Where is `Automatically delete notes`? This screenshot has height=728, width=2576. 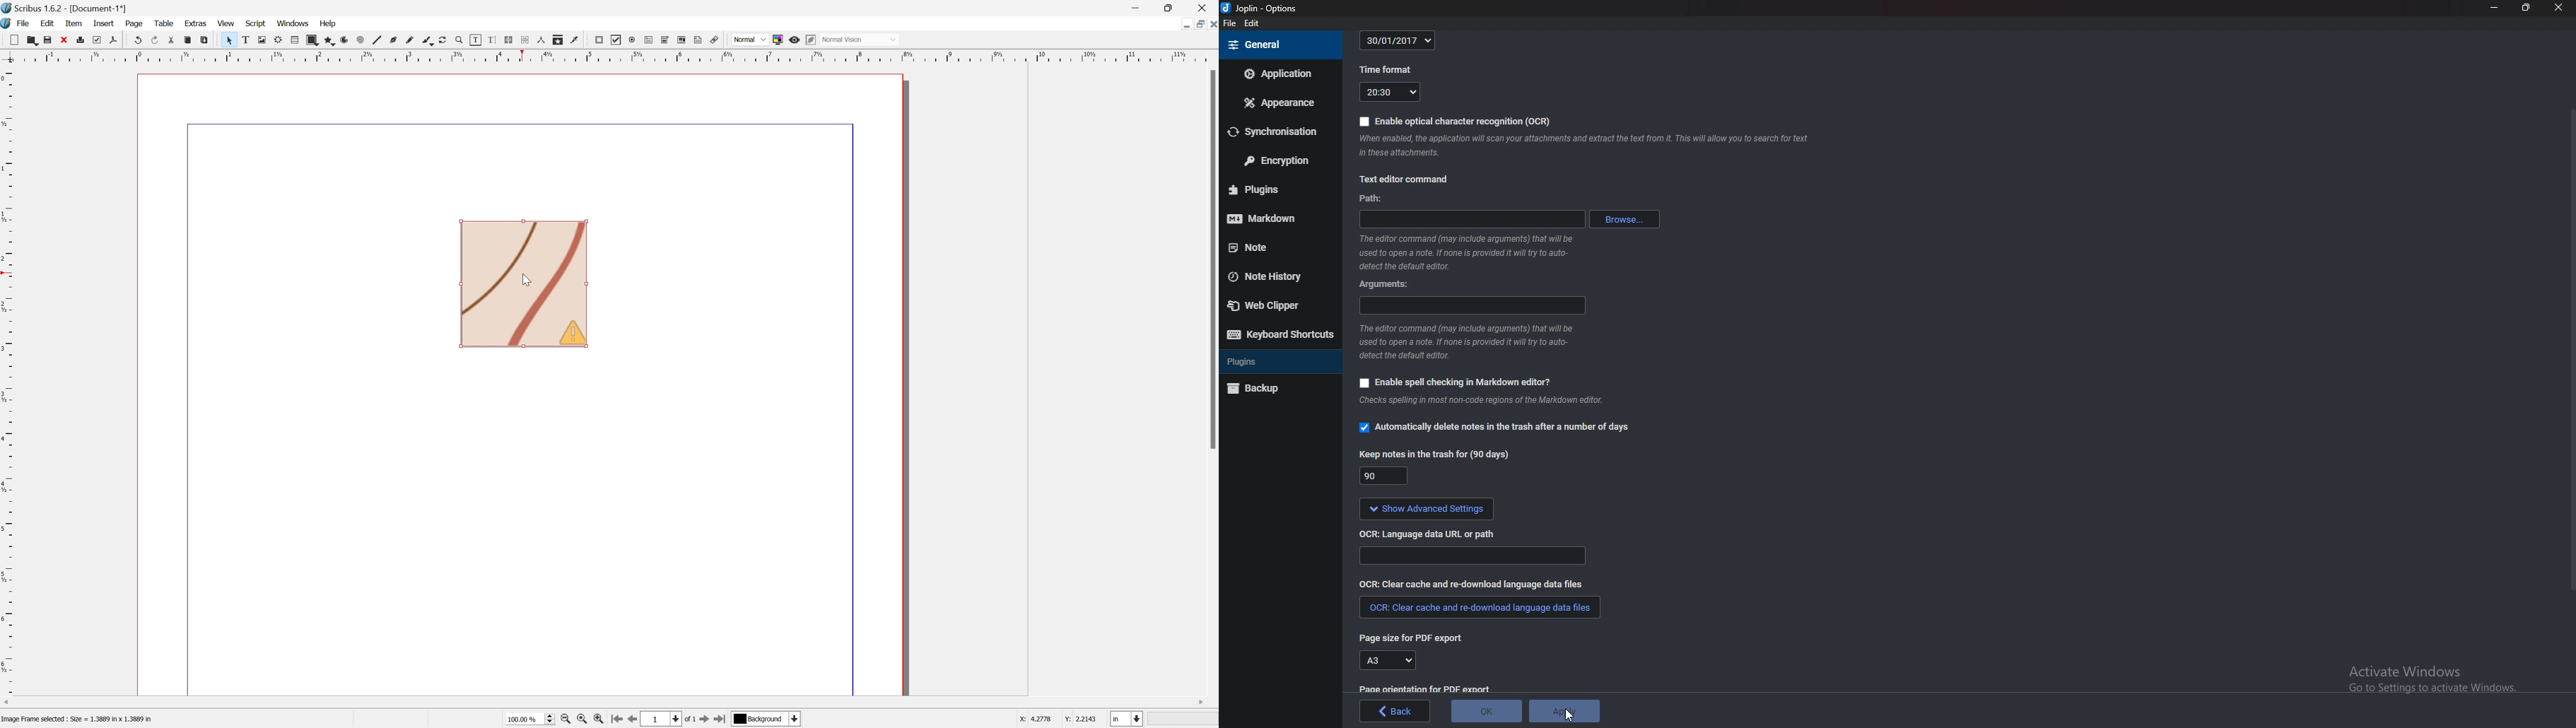
Automatically delete notes is located at coordinates (1500, 429).